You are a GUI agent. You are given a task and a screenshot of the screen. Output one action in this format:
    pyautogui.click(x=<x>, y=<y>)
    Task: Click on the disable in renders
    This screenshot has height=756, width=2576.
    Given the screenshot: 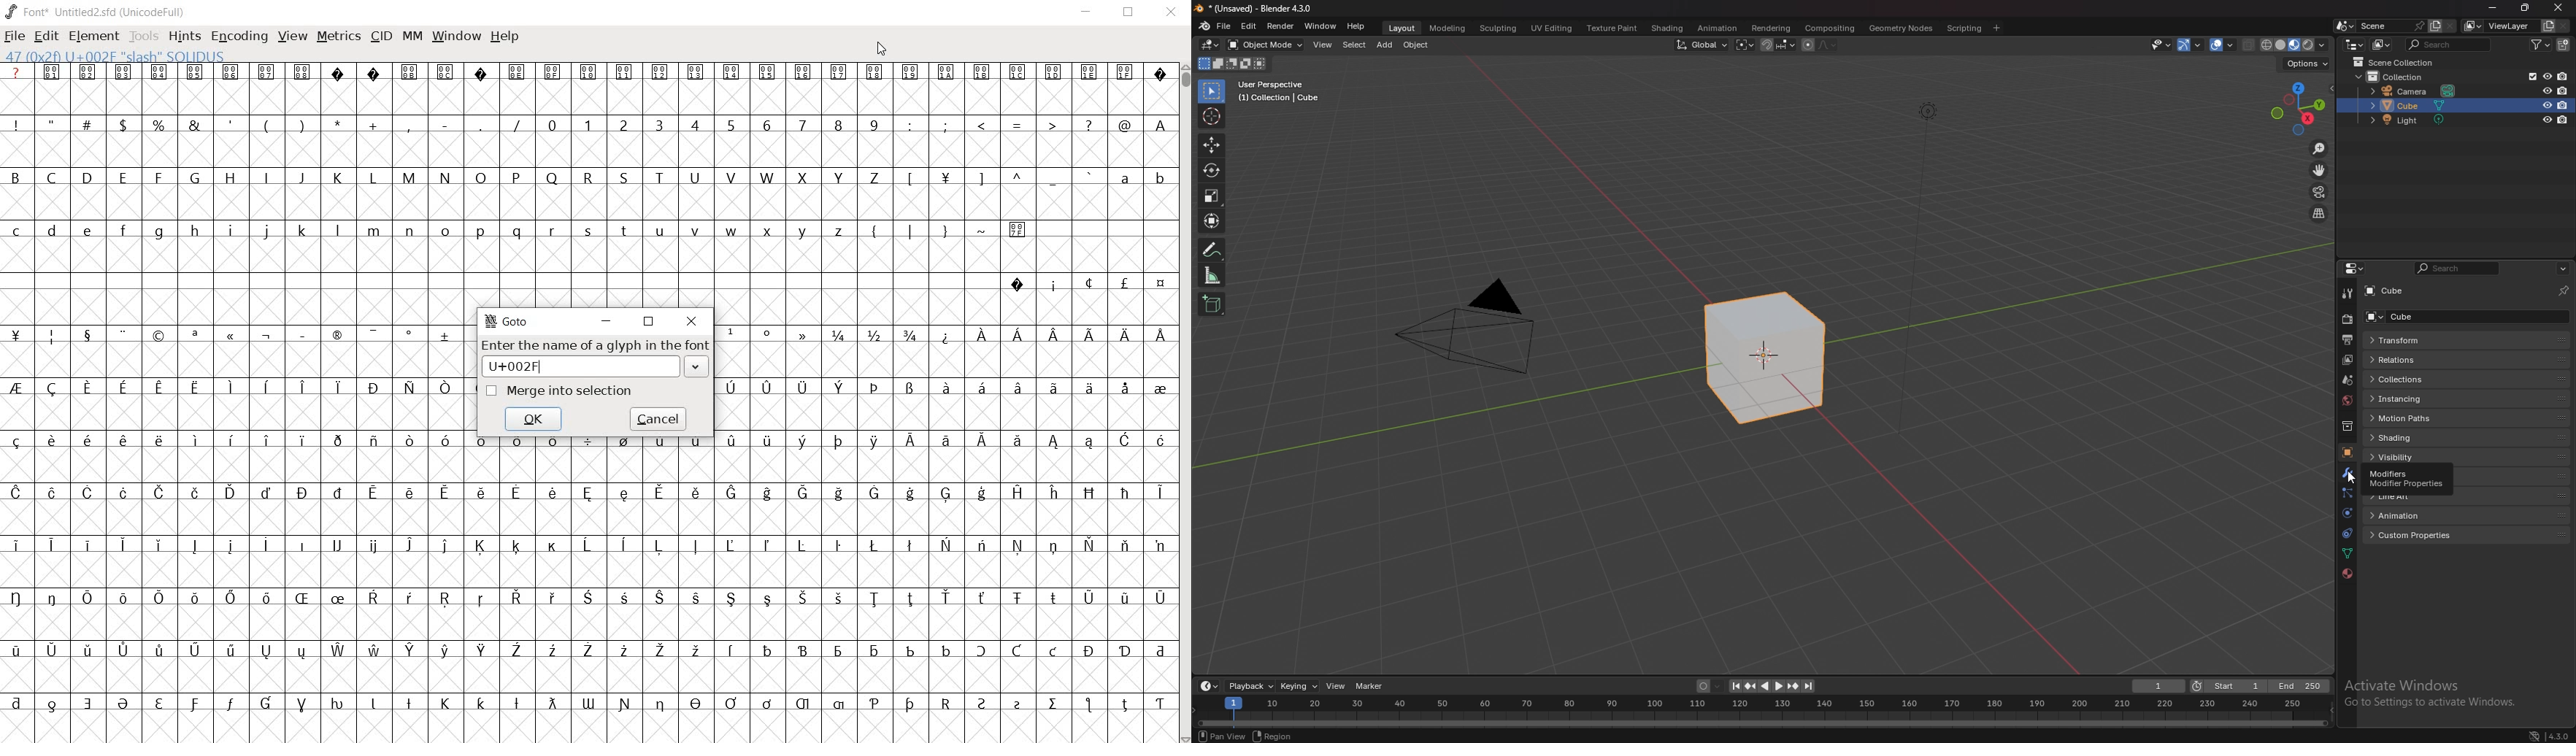 What is the action you would take?
    pyautogui.click(x=2563, y=76)
    